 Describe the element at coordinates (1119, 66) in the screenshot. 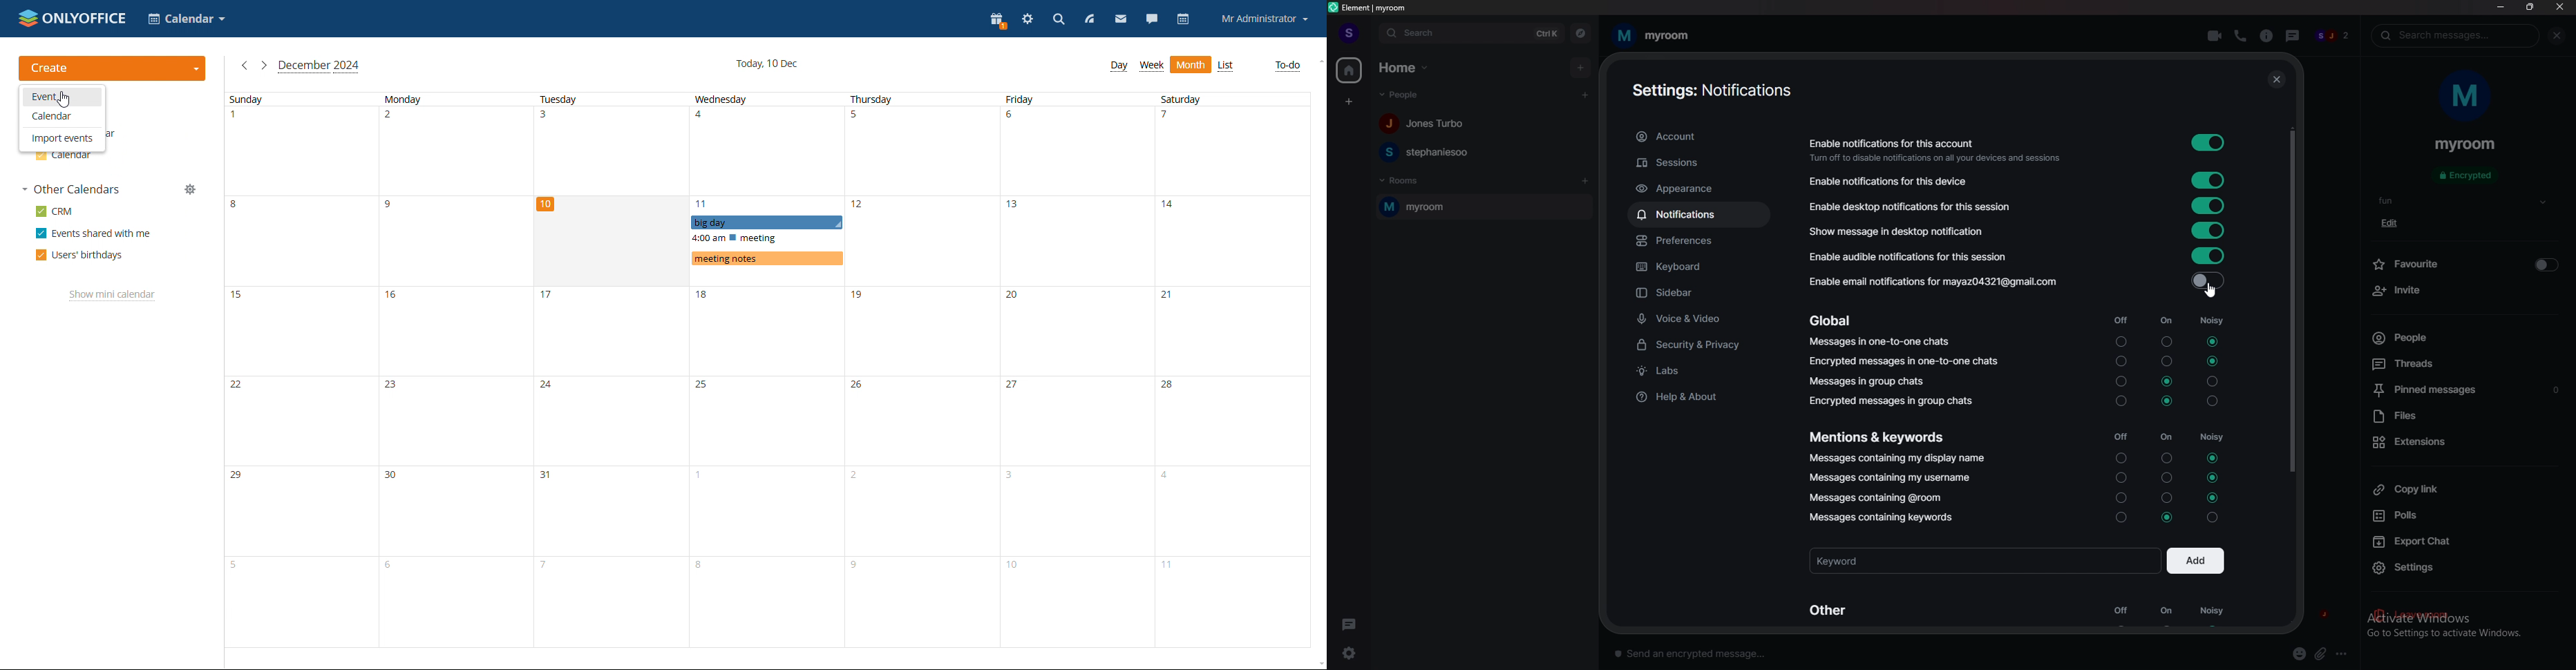

I see `day view` at that location.